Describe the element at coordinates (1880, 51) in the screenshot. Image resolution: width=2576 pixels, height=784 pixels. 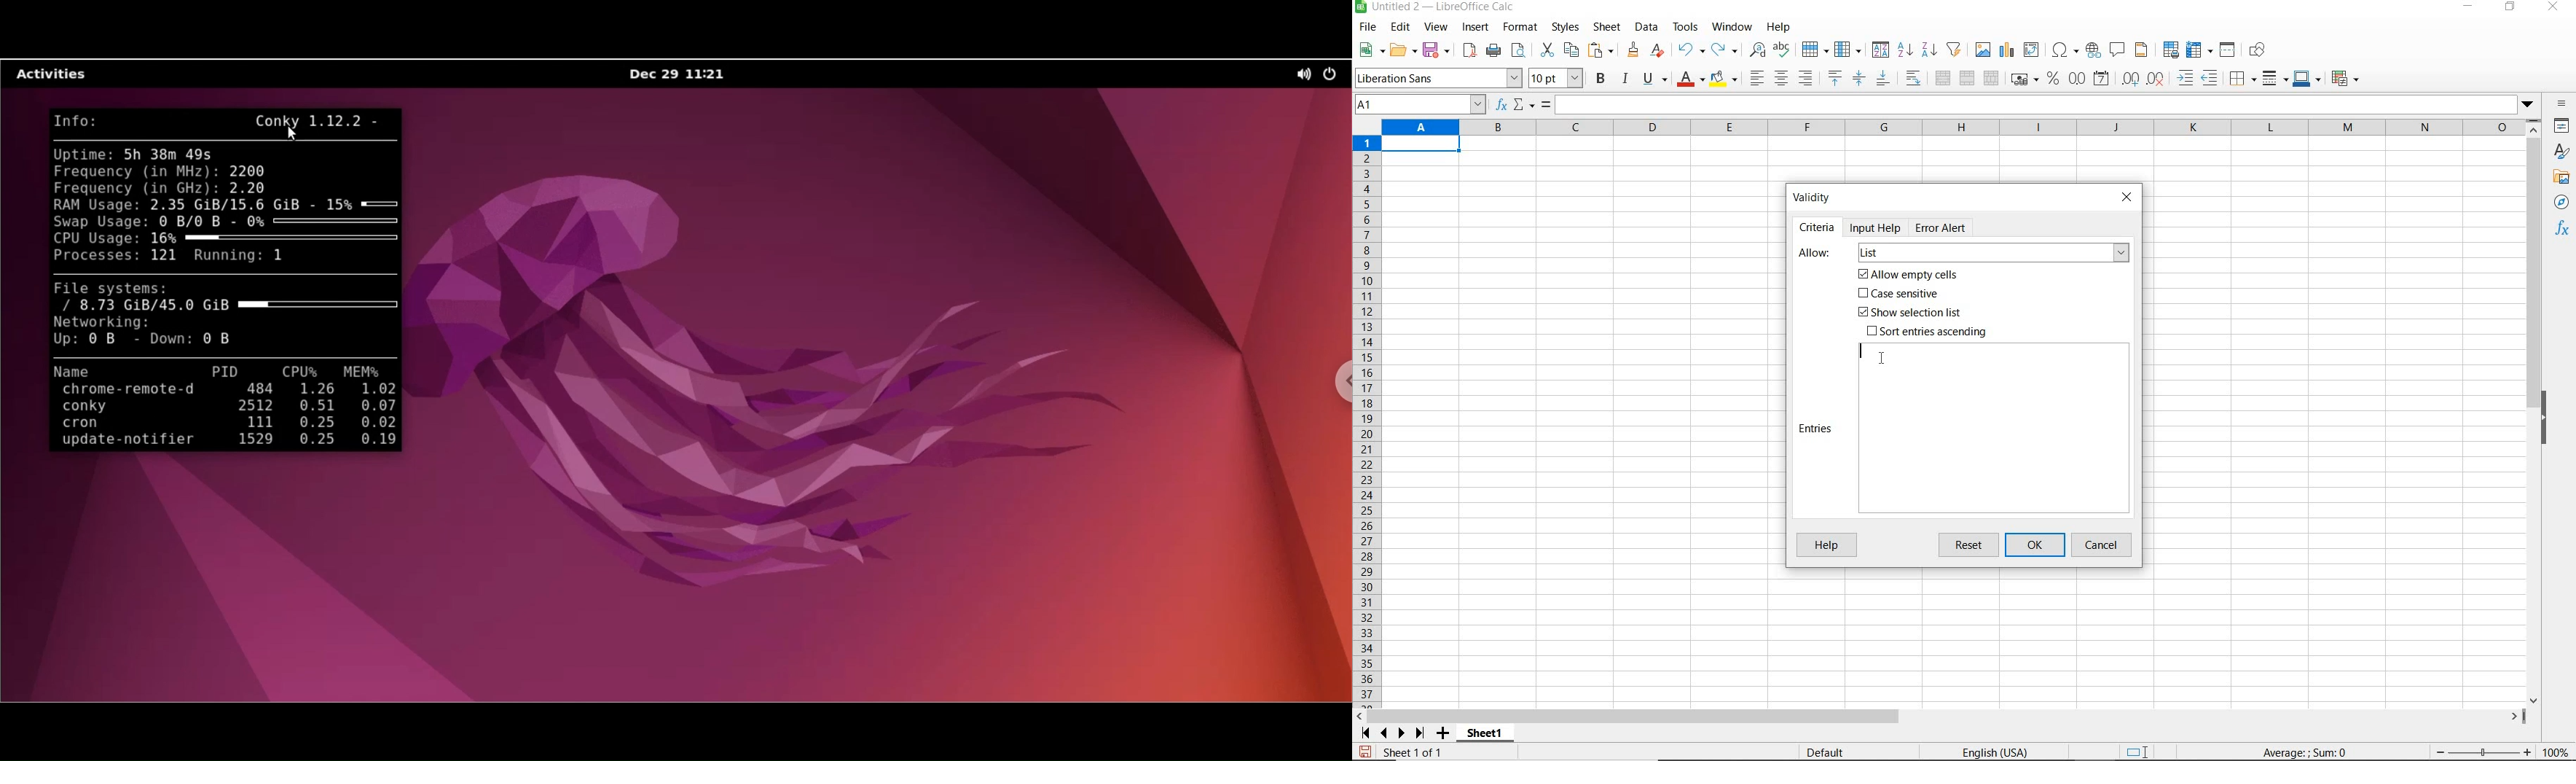
I see `sort` at that location.